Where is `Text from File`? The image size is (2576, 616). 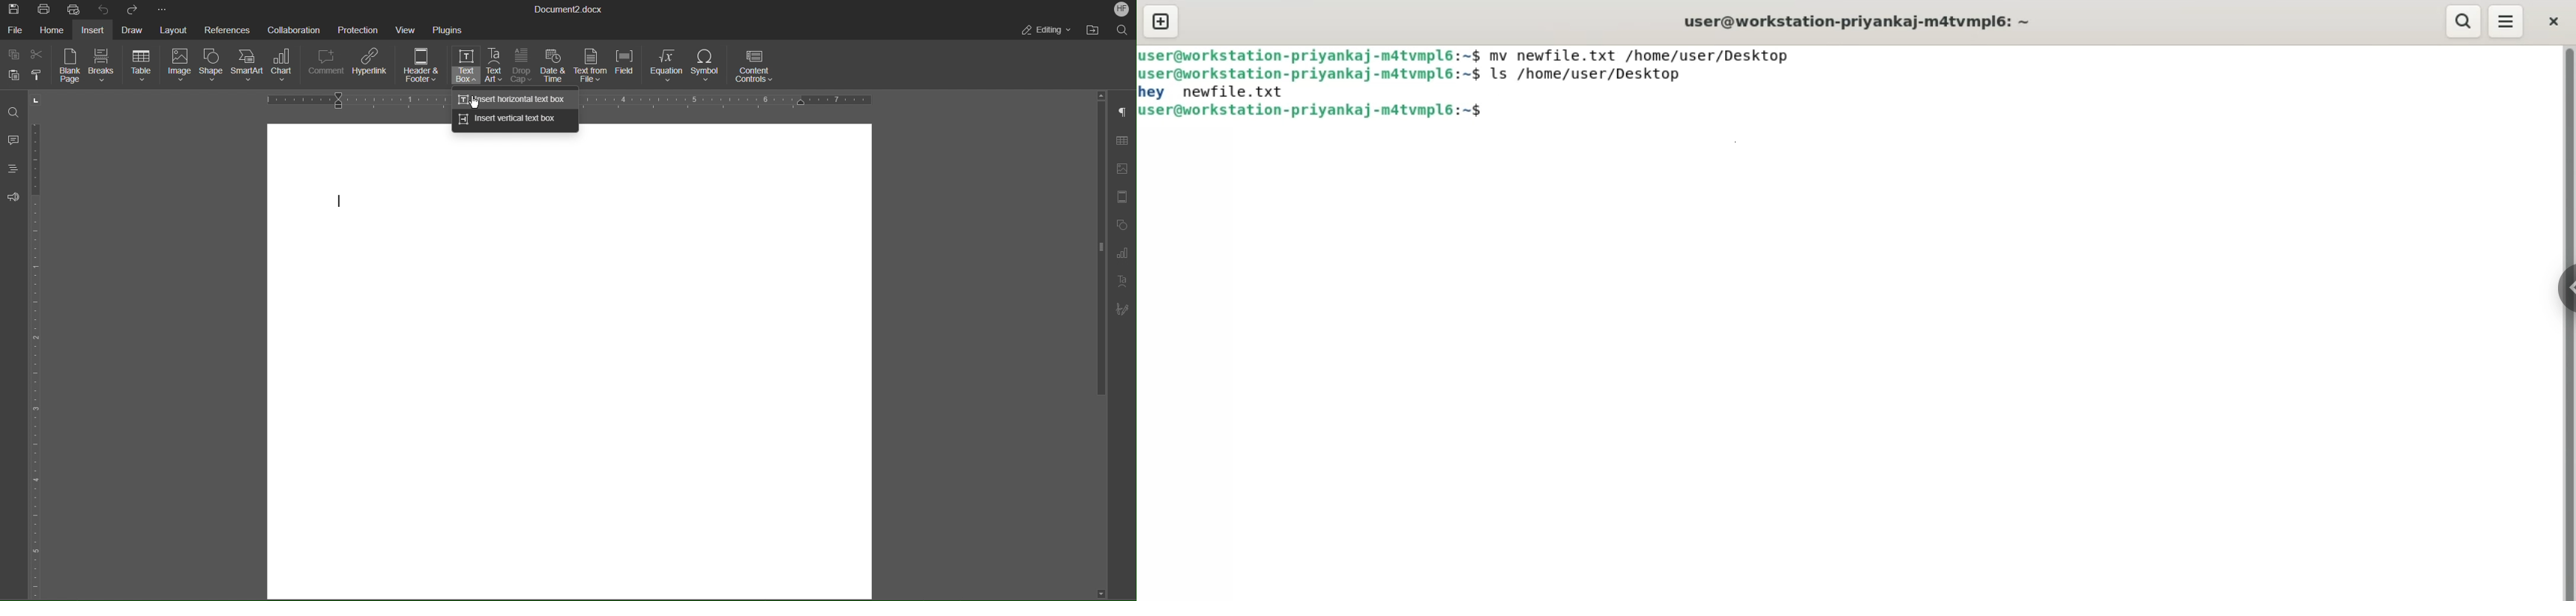
Text from File is located at coordinates (590, 66).